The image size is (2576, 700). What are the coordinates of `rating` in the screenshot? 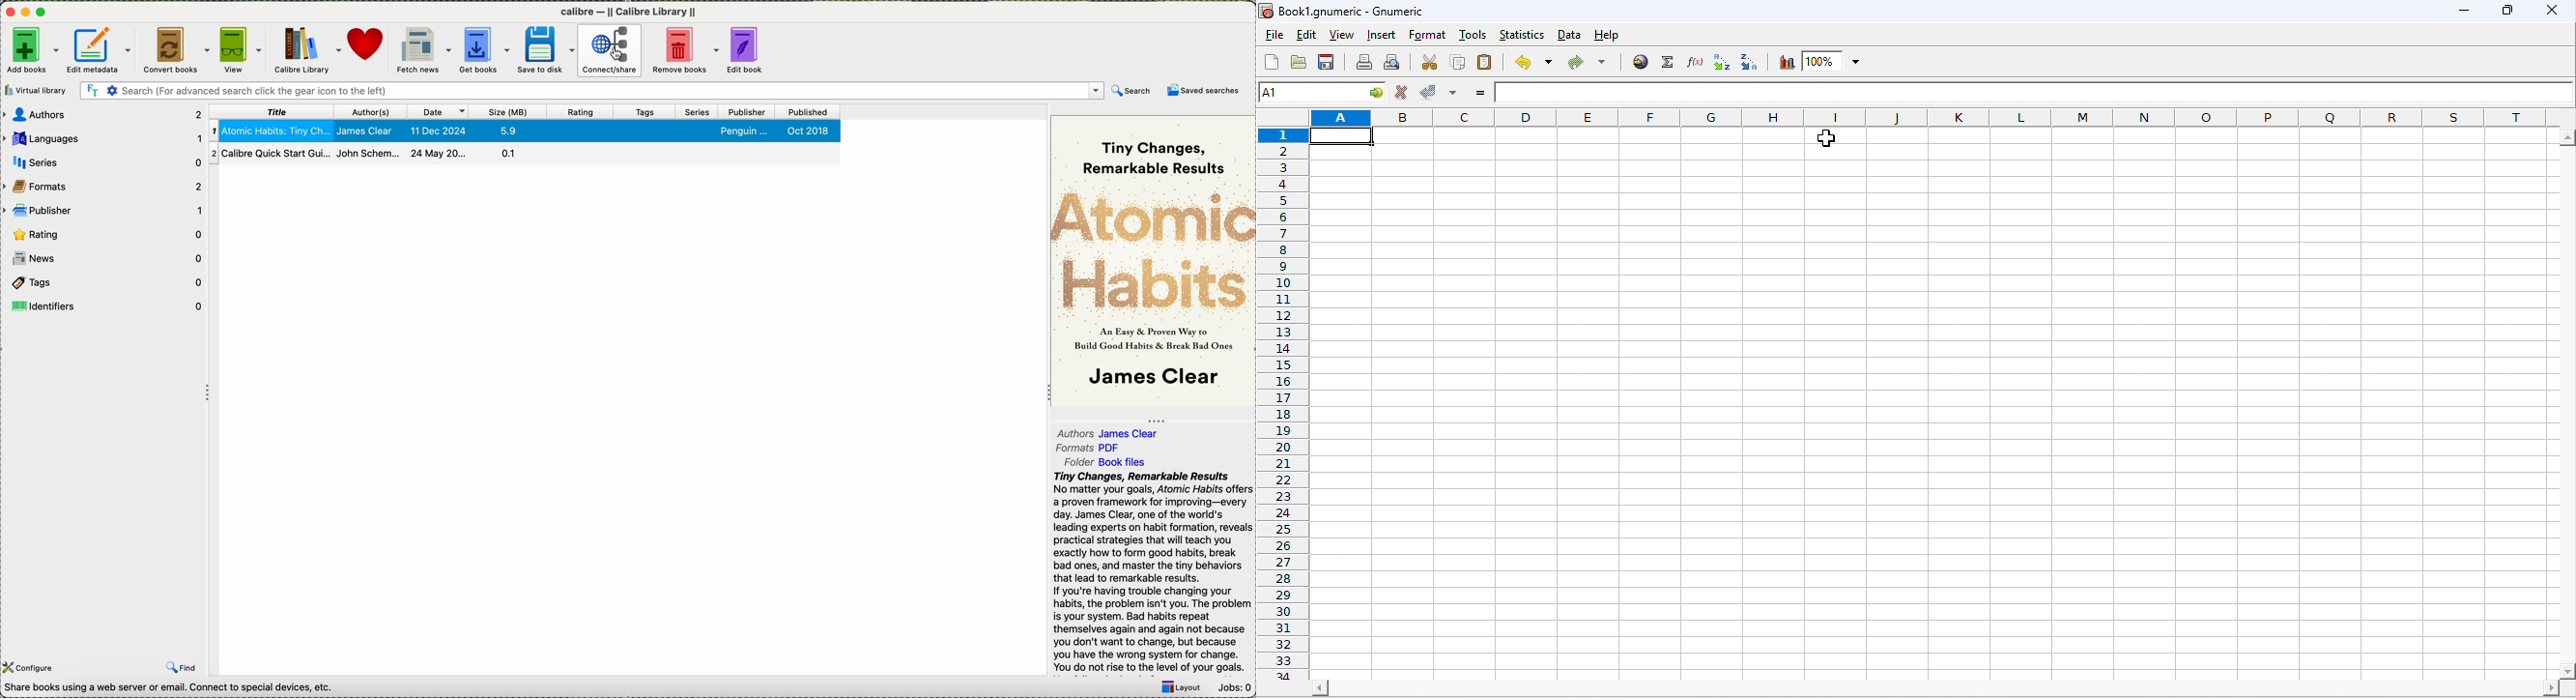 It's located at (581, 111).